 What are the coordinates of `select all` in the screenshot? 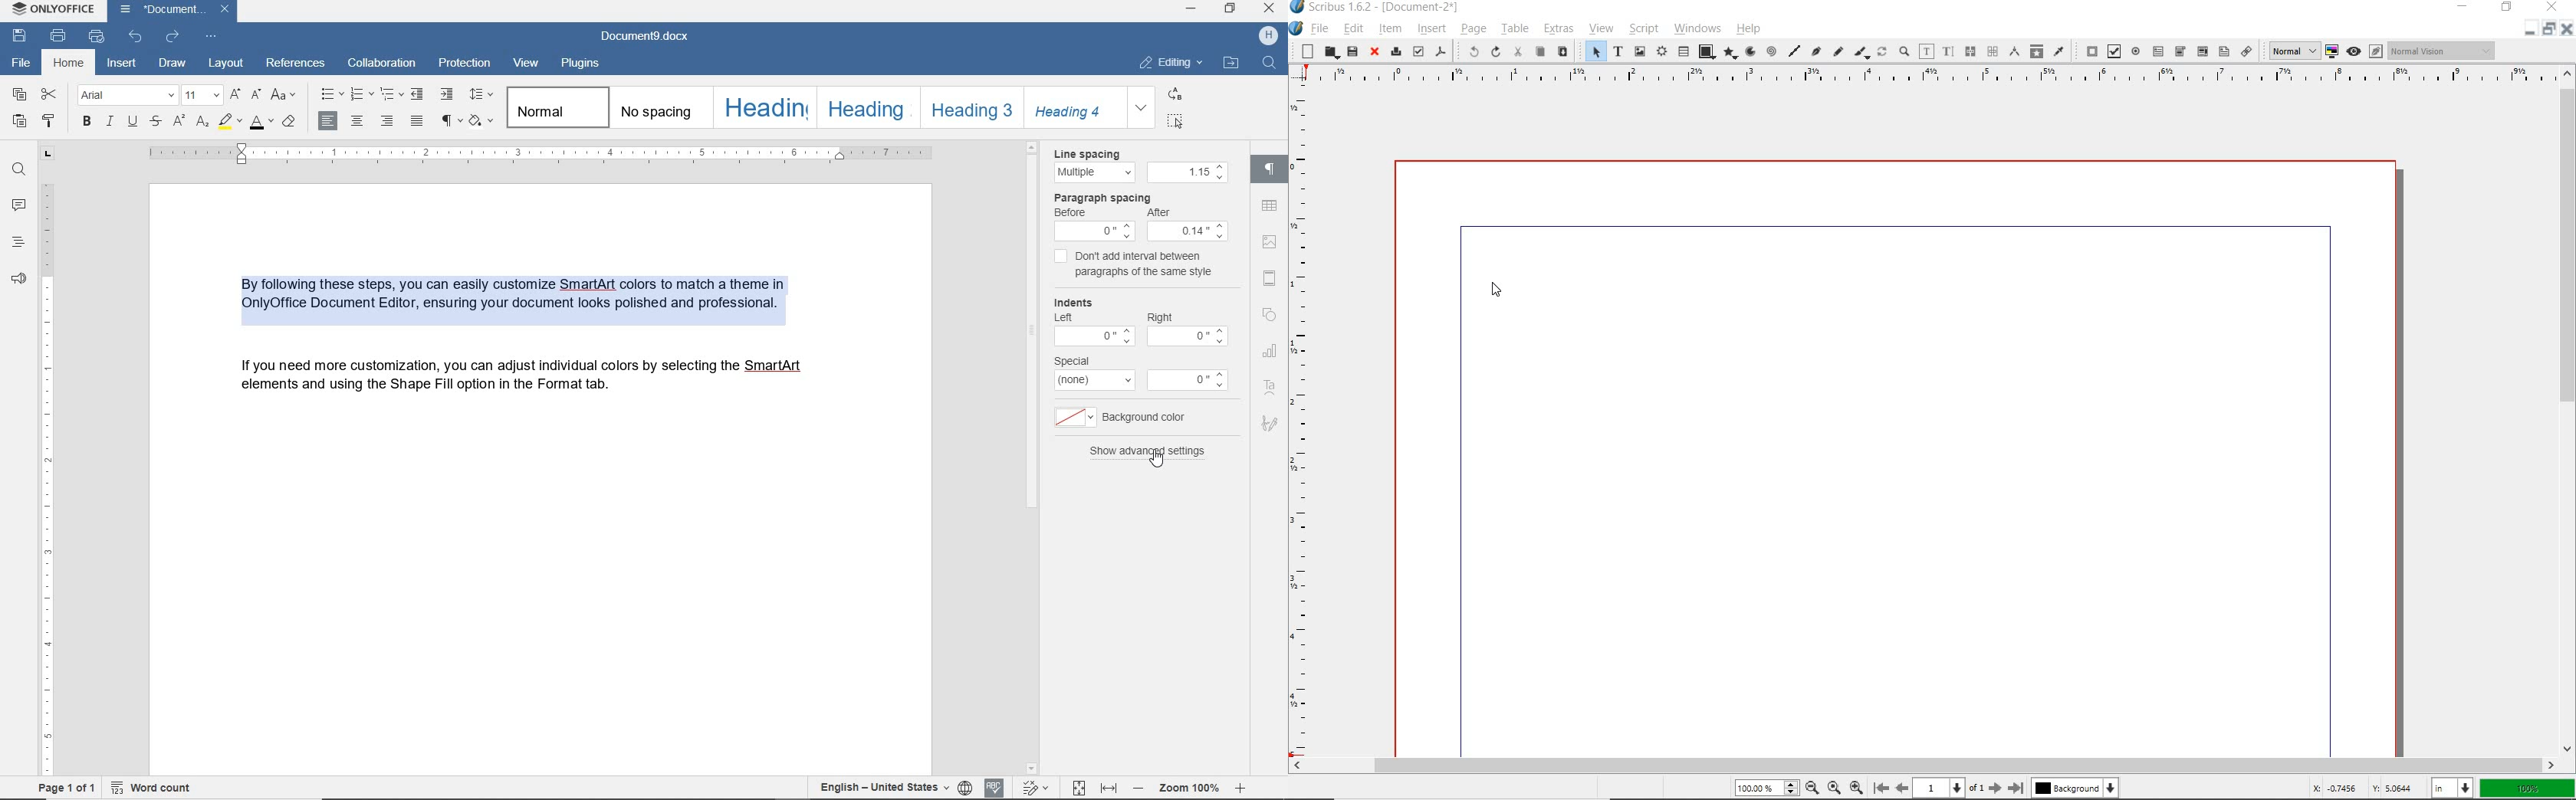 It's located at (1175, 123).